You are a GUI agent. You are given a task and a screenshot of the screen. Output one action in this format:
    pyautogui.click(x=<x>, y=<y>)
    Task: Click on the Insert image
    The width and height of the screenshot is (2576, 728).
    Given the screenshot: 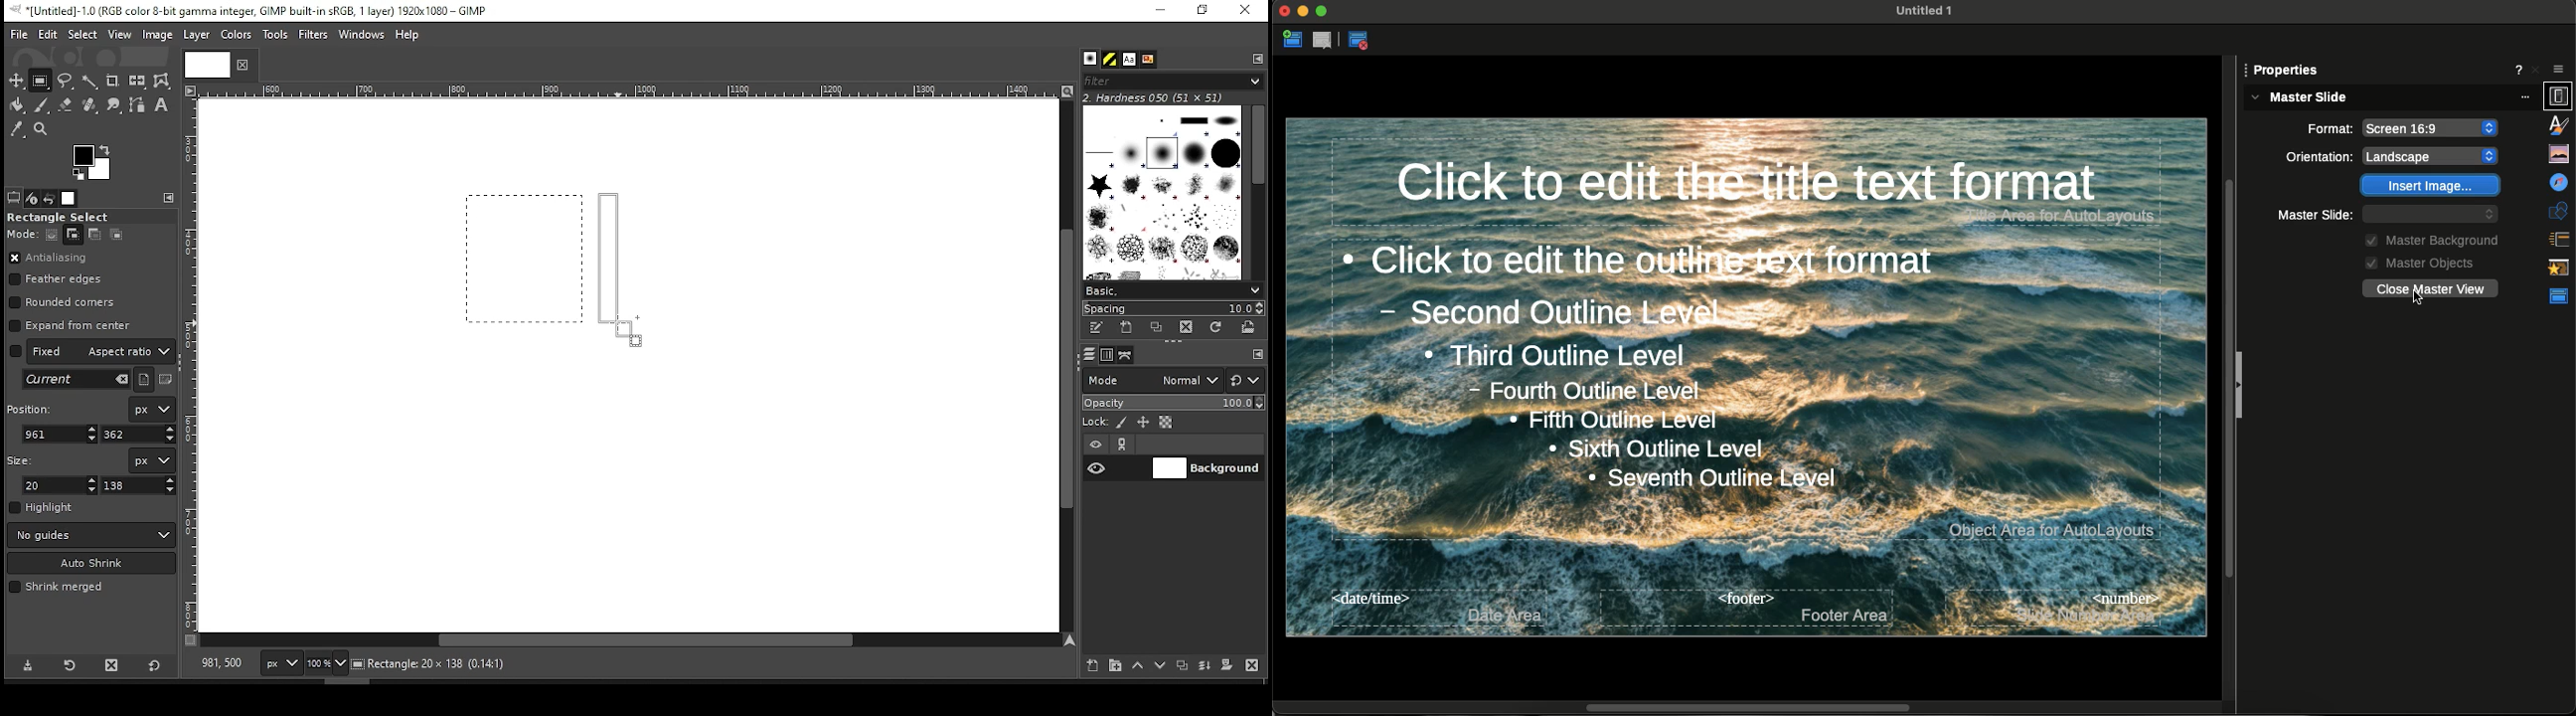 What is the action you would take?
    pyautogui.click(x=2431, y=186)
    